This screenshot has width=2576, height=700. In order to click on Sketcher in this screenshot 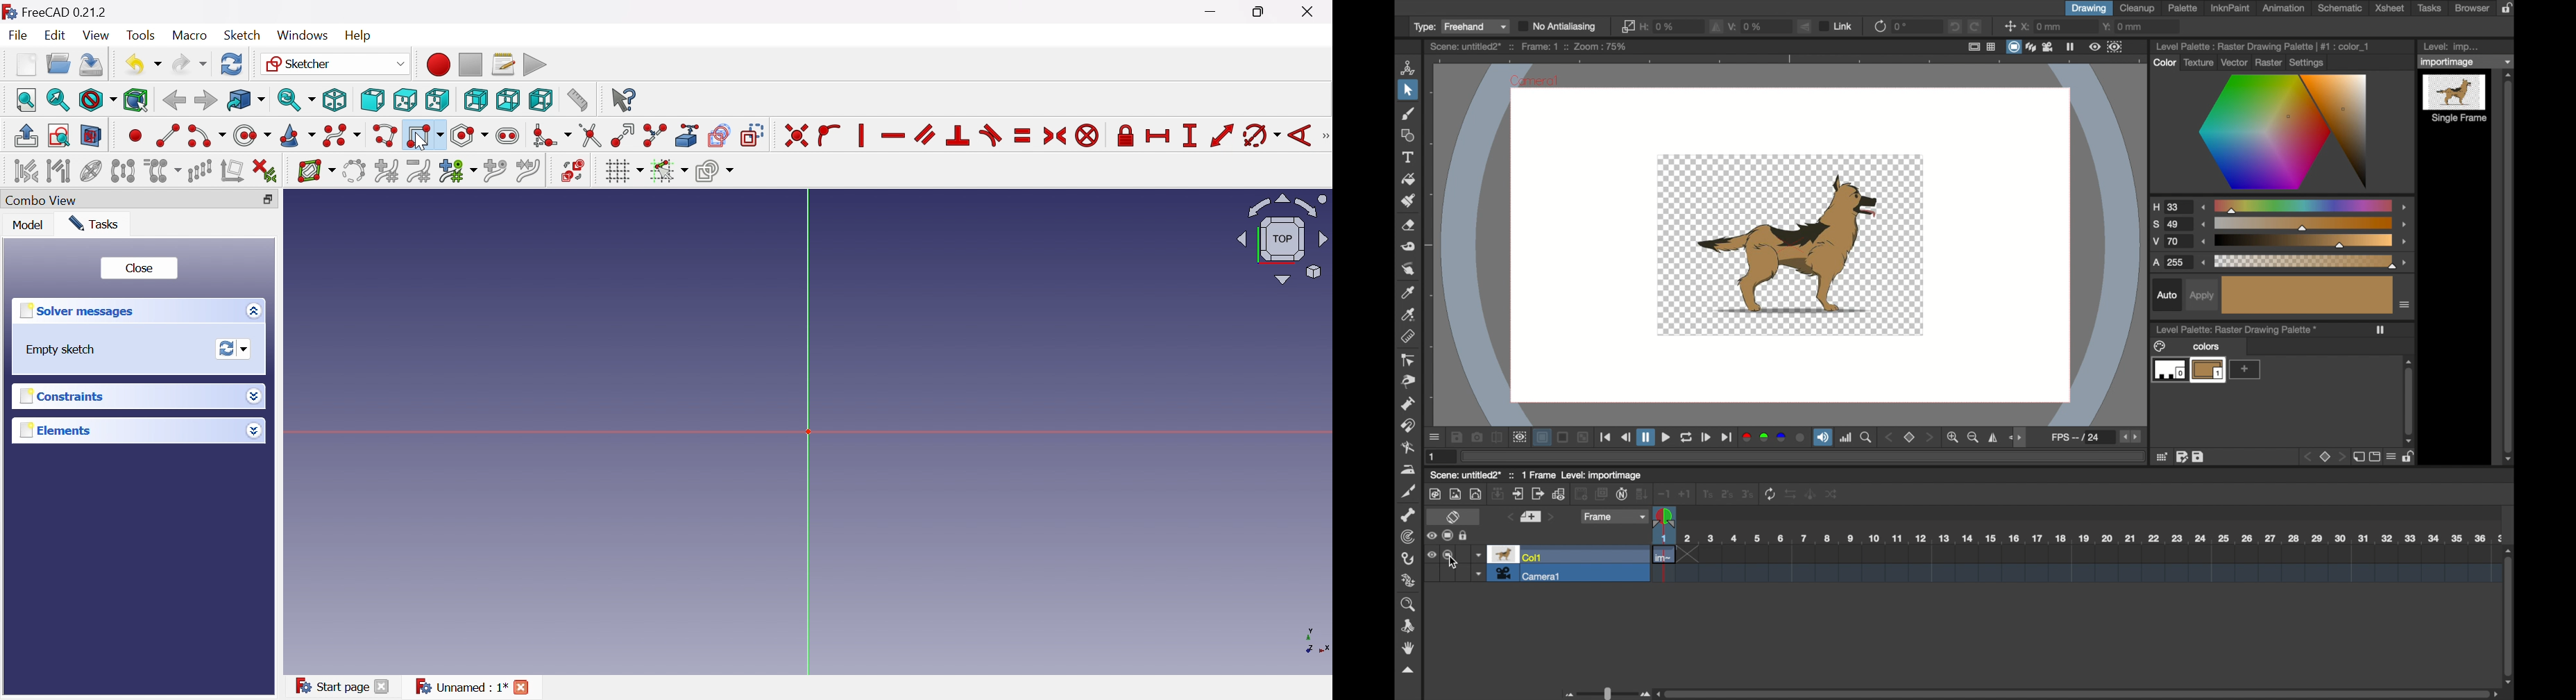, I will do `click(335, 63)`.